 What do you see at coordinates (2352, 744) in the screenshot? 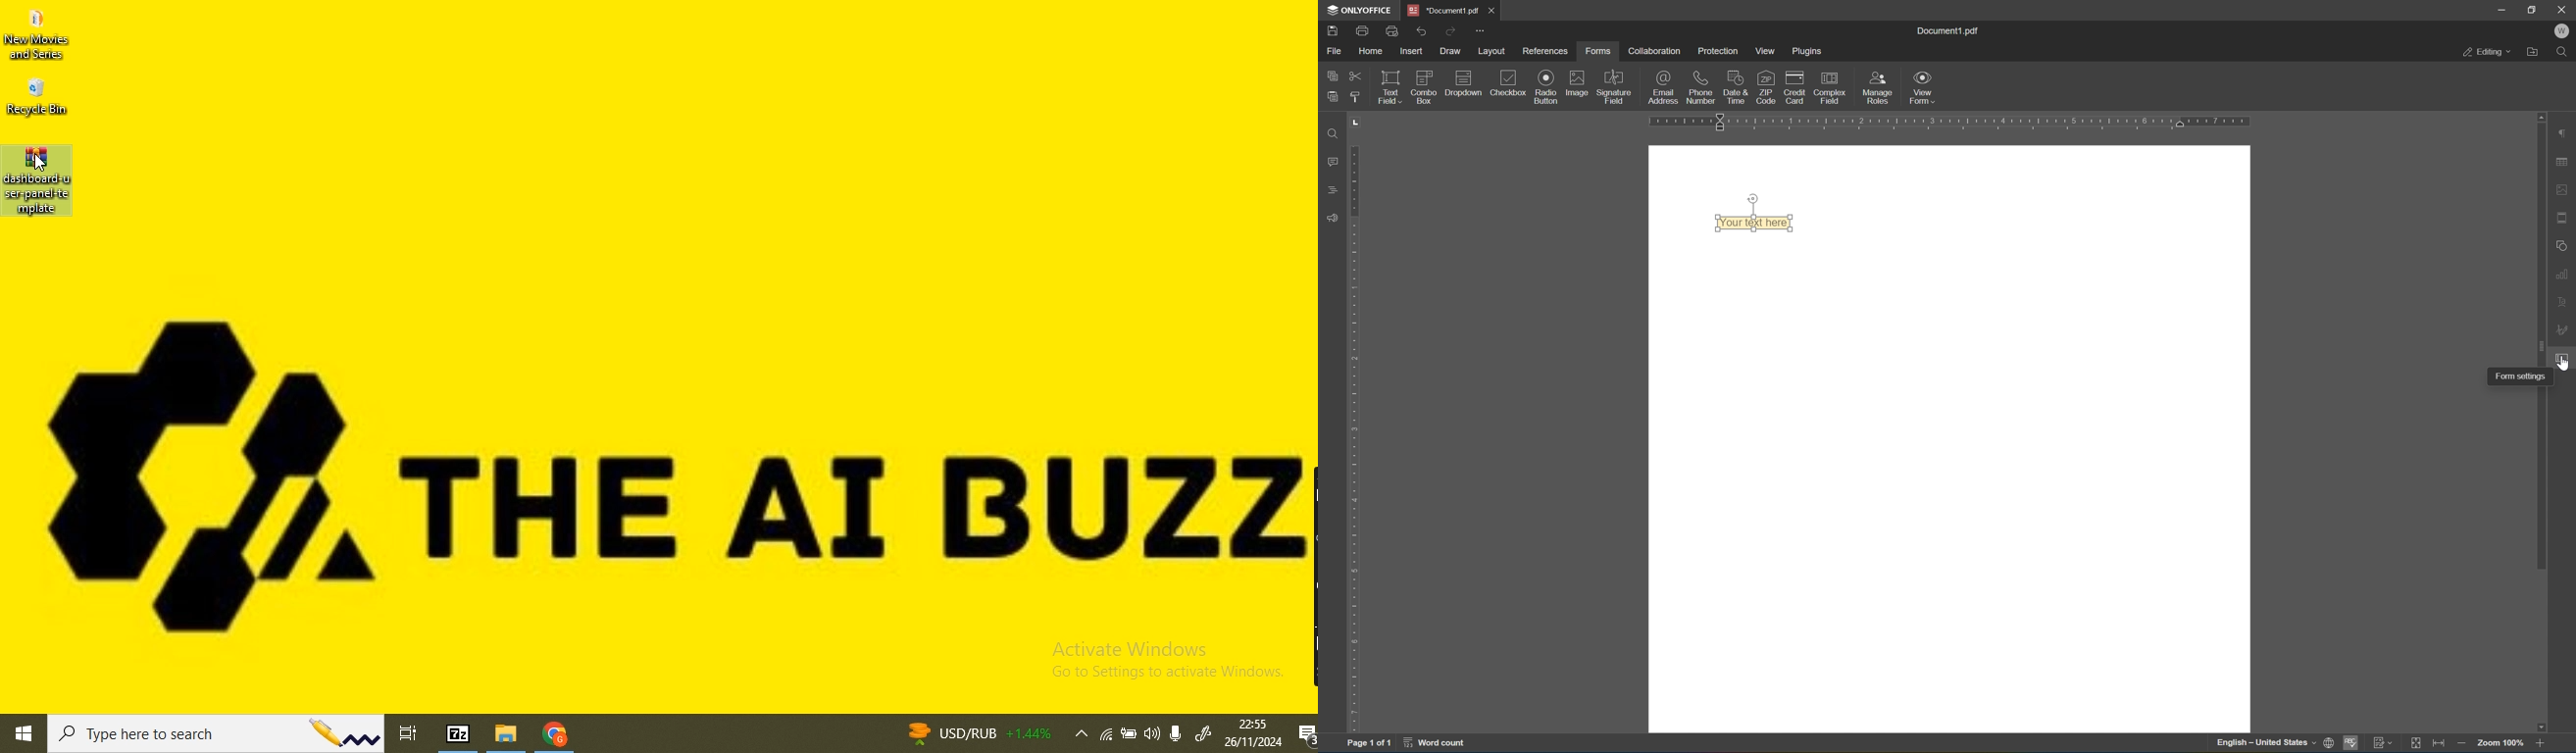
I see `spell checking` at bounding box center [2352, 744].